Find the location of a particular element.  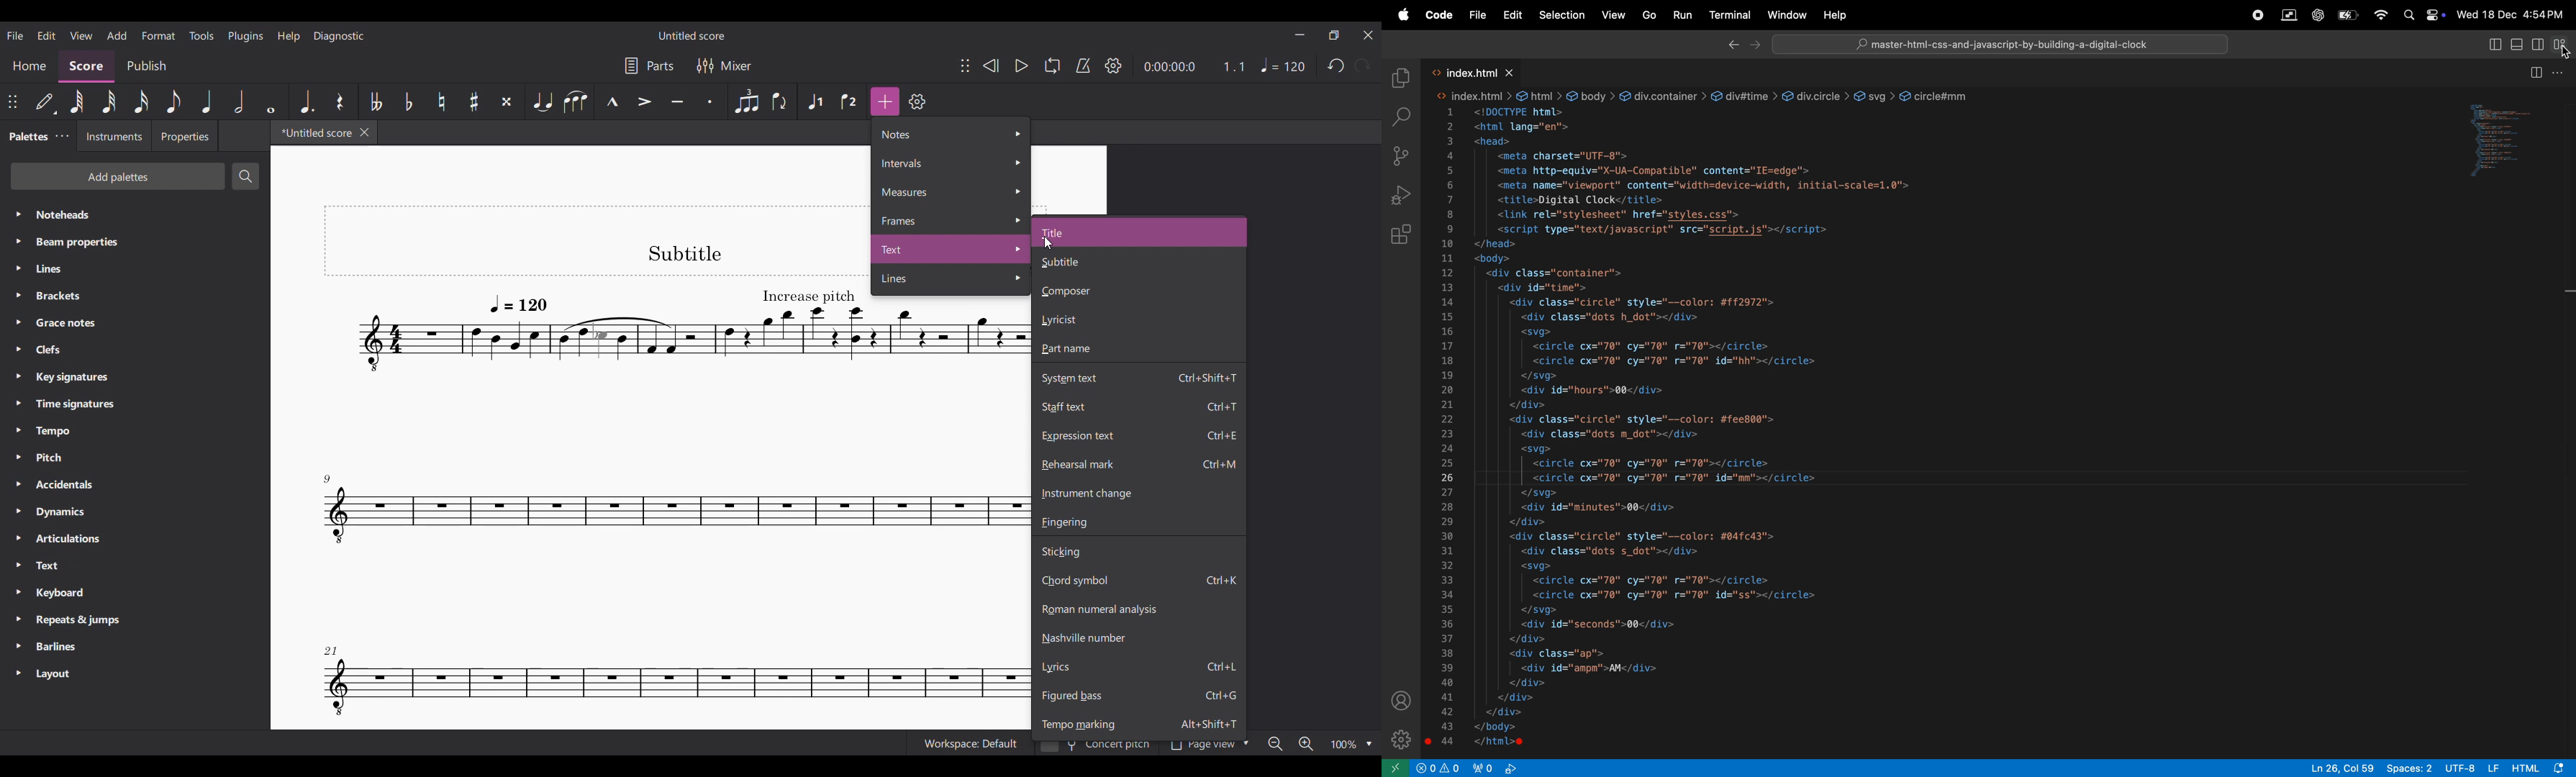

Search is located at coordinates (245, 176).